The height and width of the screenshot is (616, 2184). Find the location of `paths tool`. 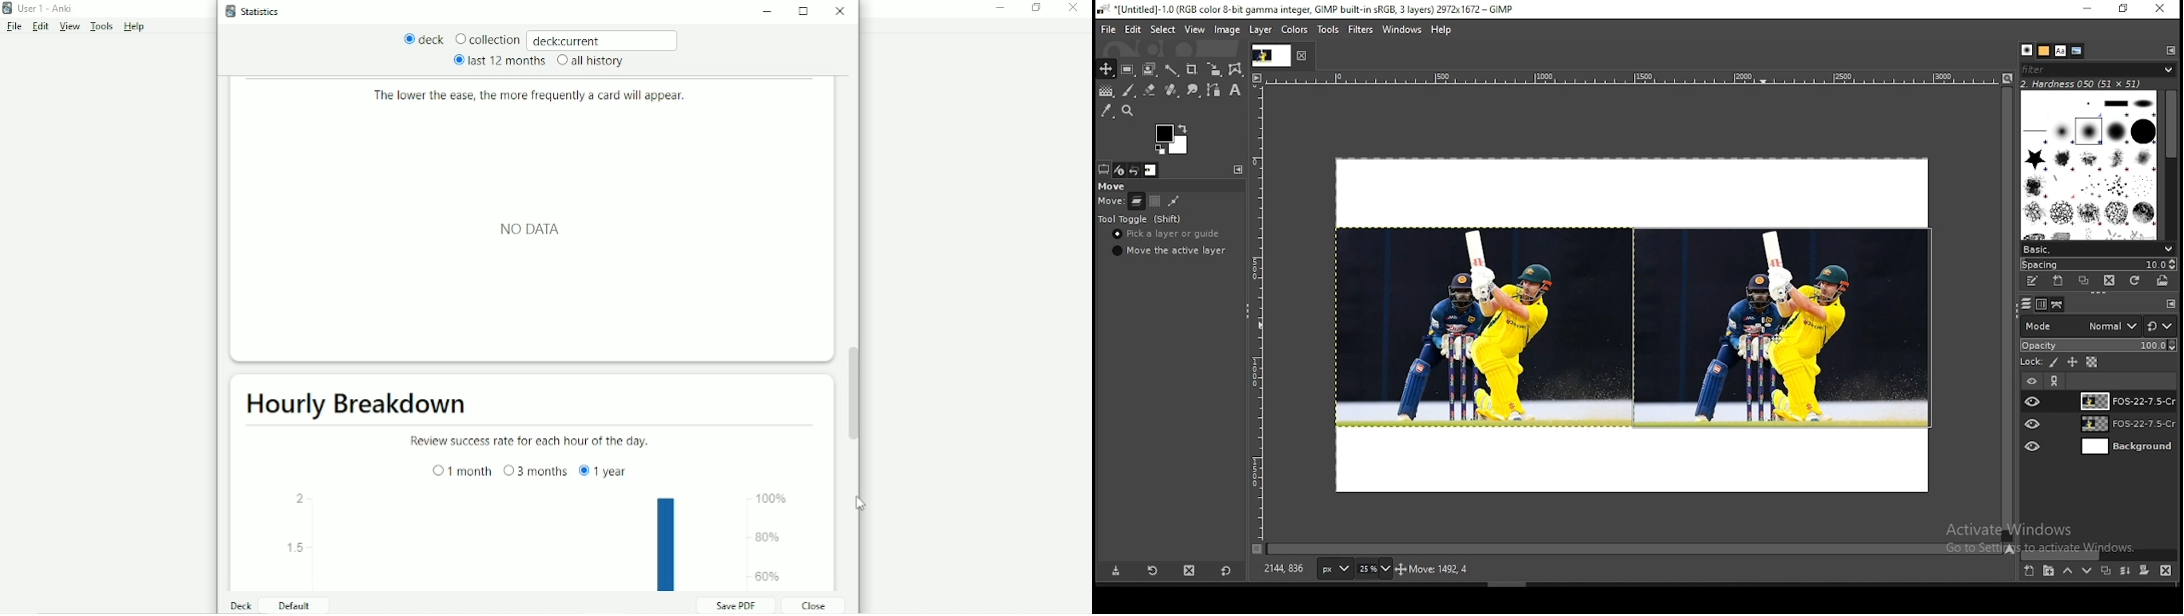

paths tool is located at coordinates (1211, 91).